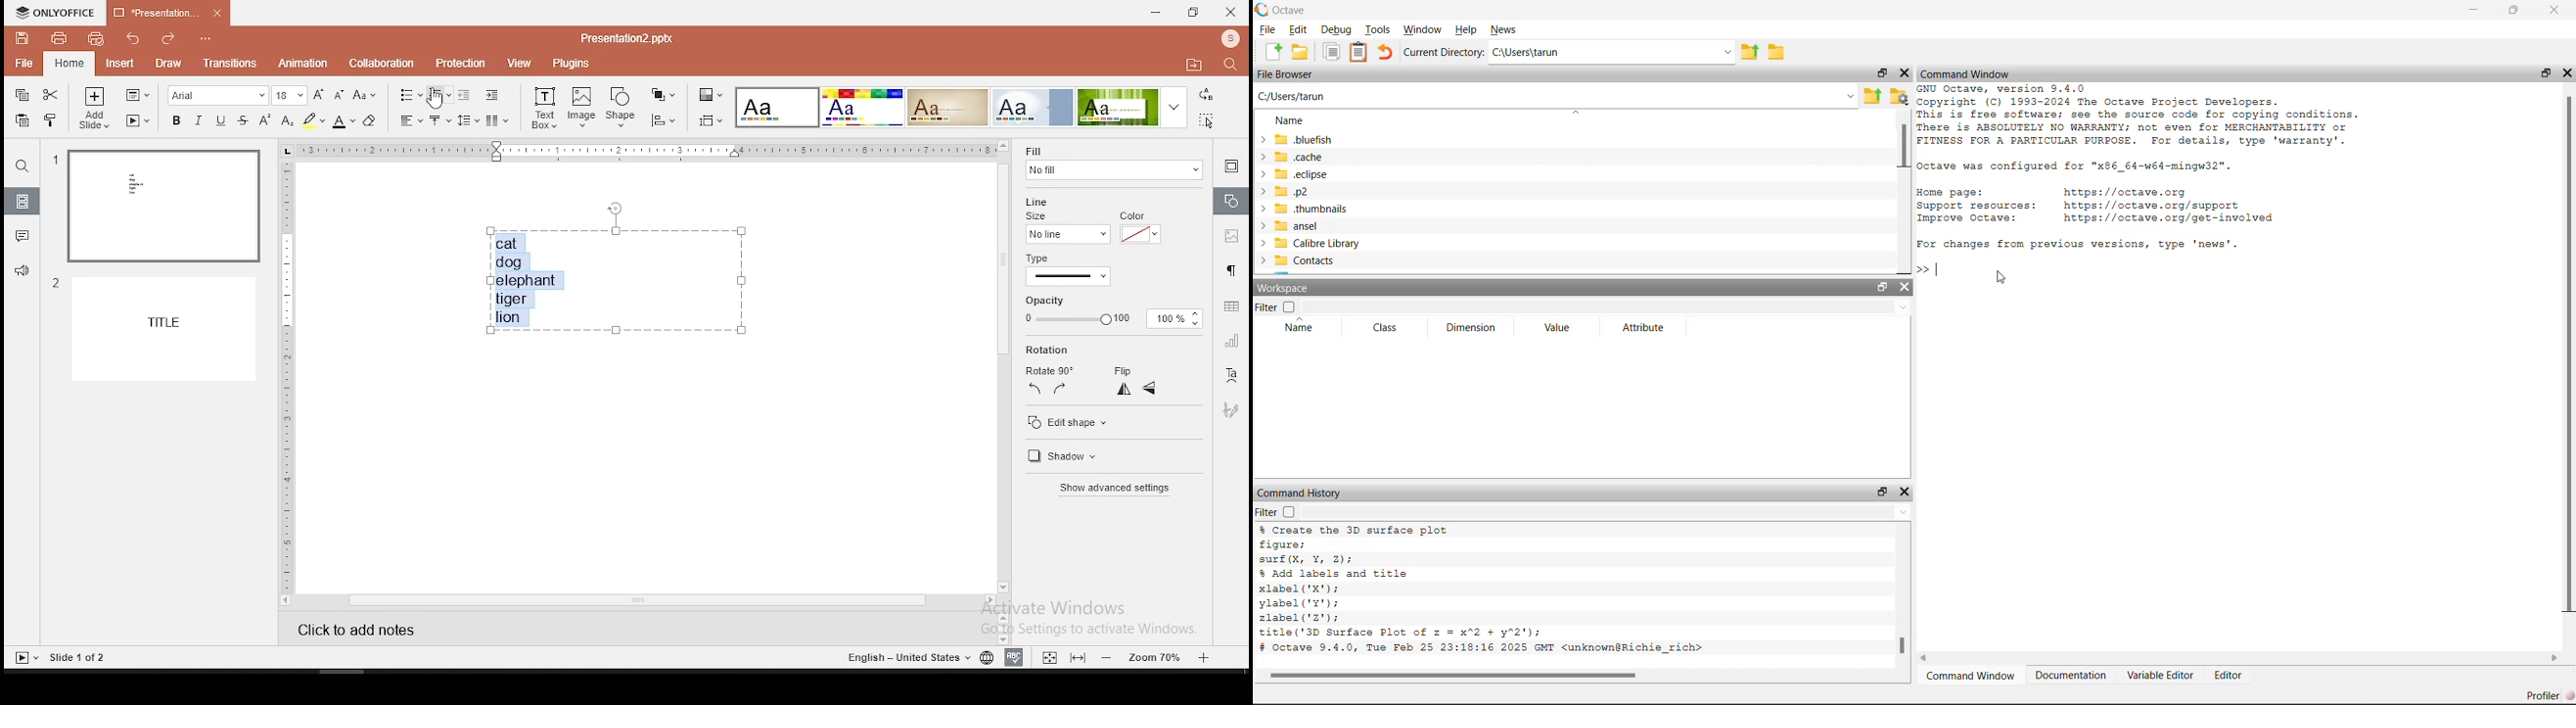  I want to click on Close, so click(1906, 492).